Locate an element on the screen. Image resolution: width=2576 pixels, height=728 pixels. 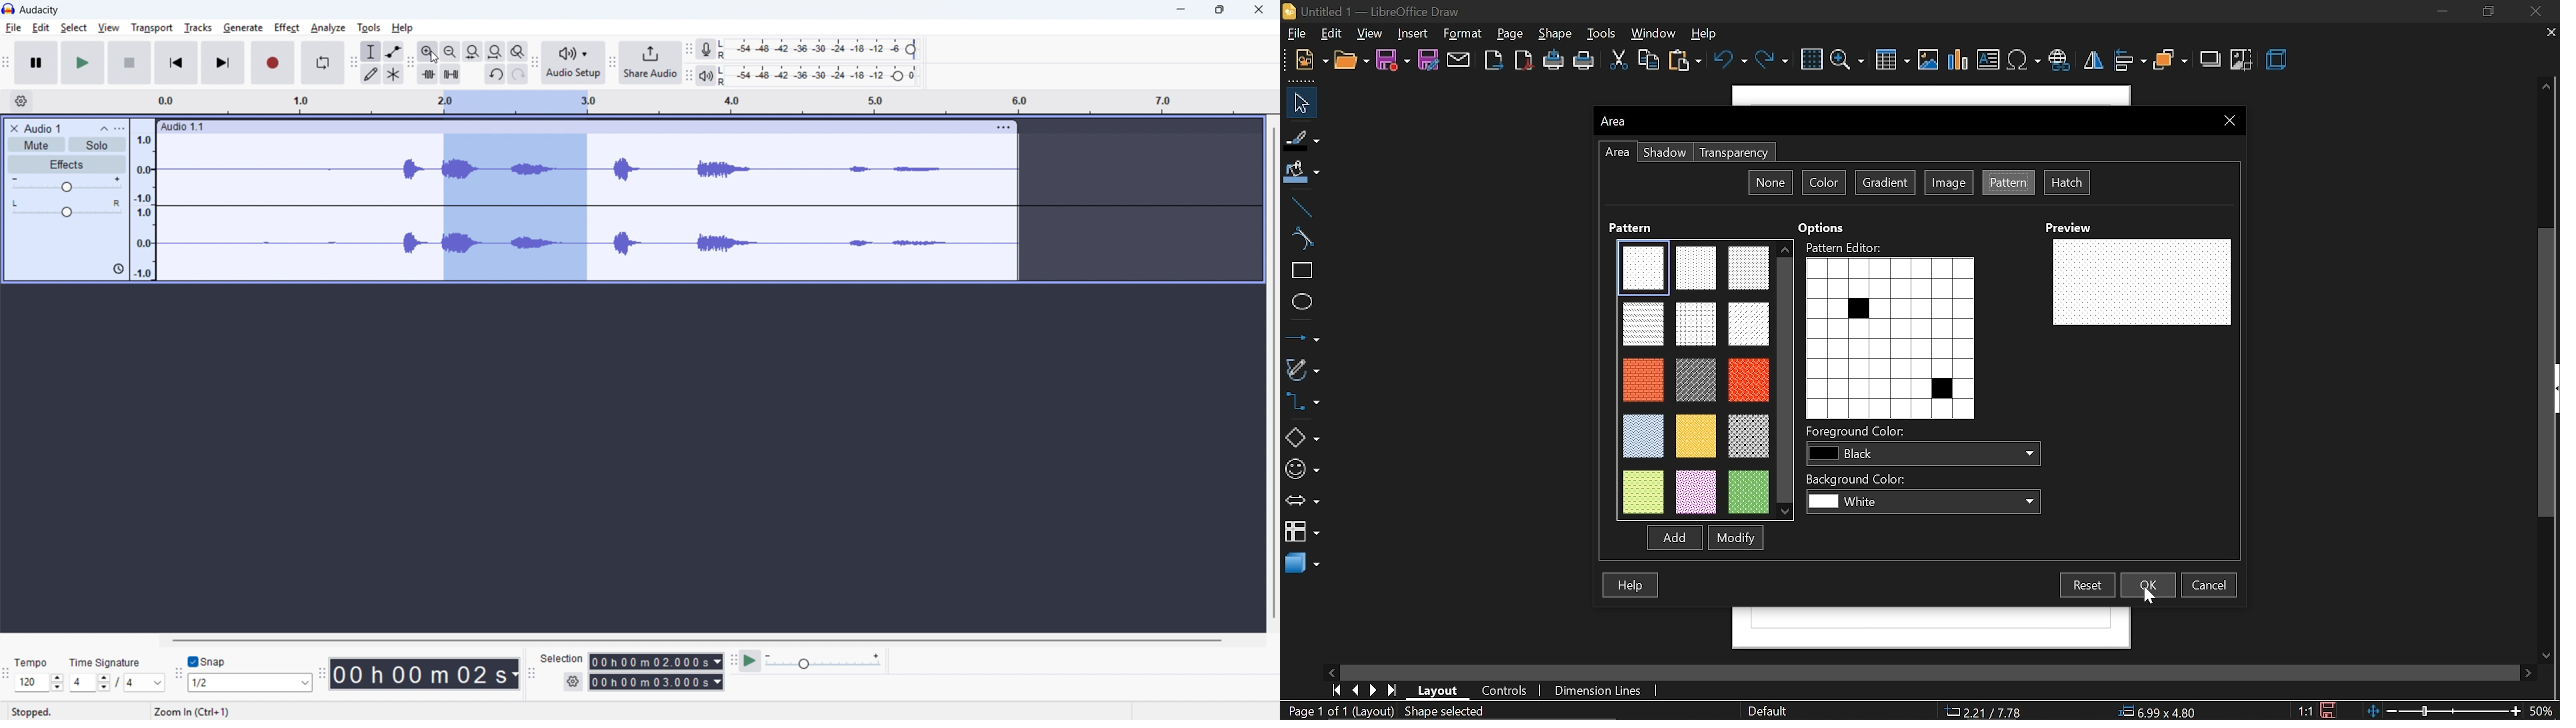
Stopped is located at coordinates (34, 711).